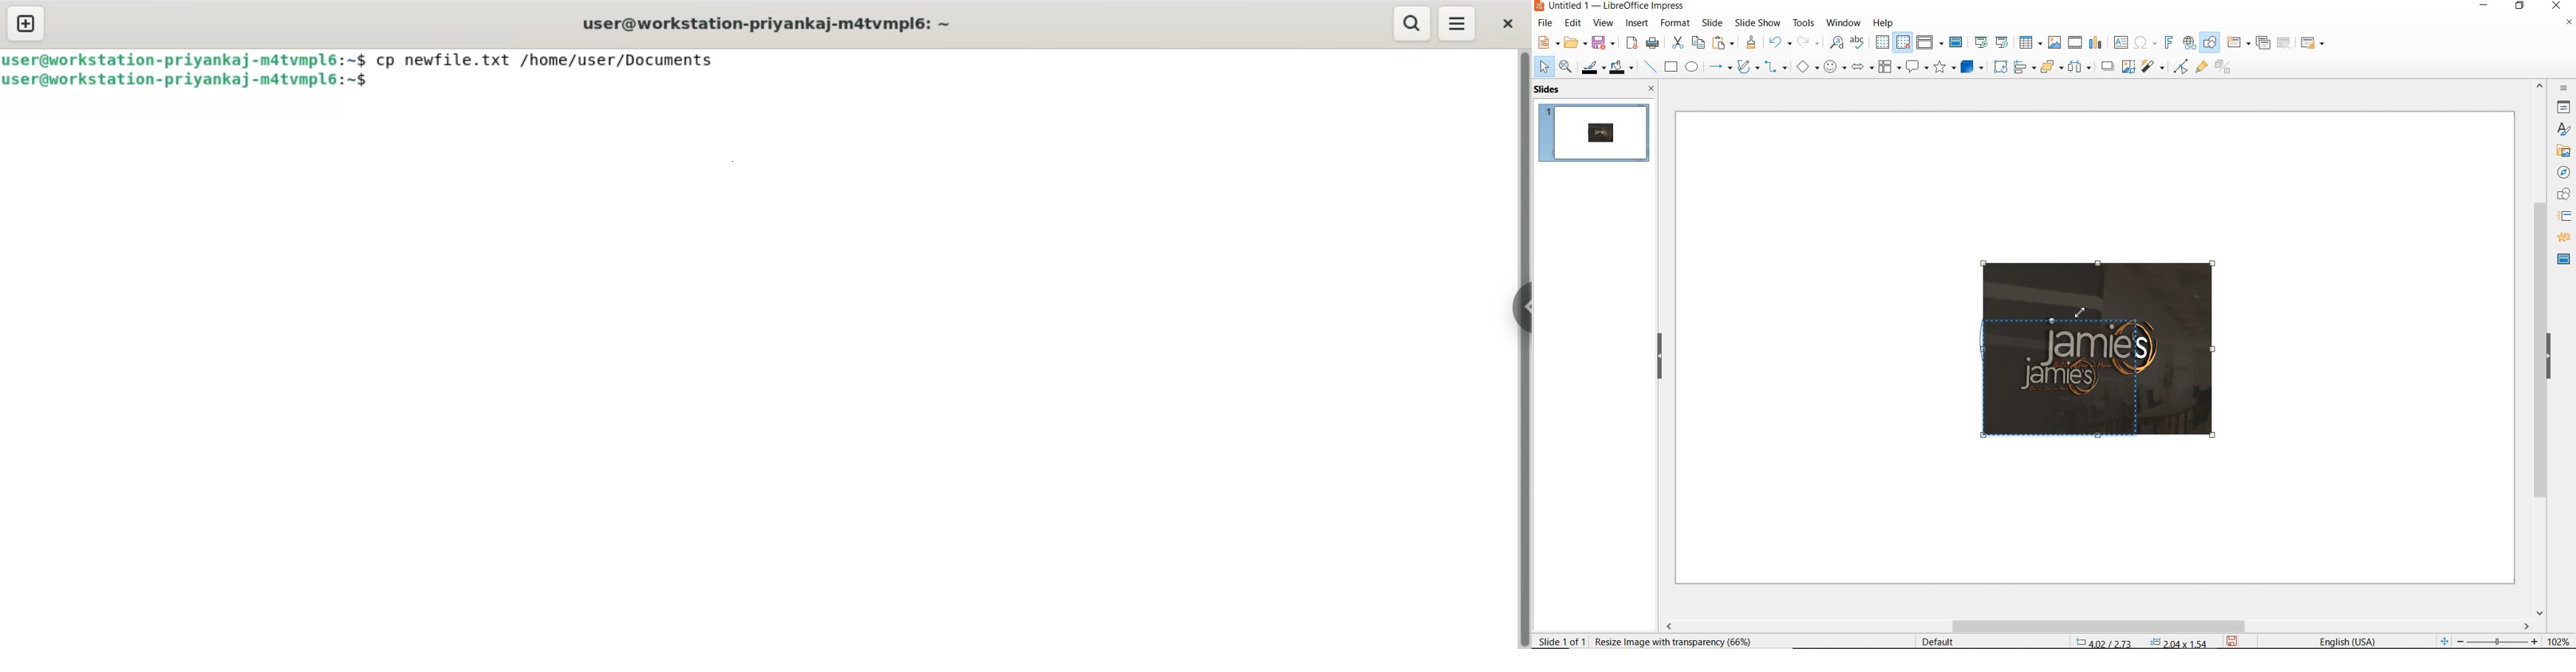  What do you see at coordinates (1944, 68) in the screenshot?
I see `stars and banners` at bounding box center [1944, 68].